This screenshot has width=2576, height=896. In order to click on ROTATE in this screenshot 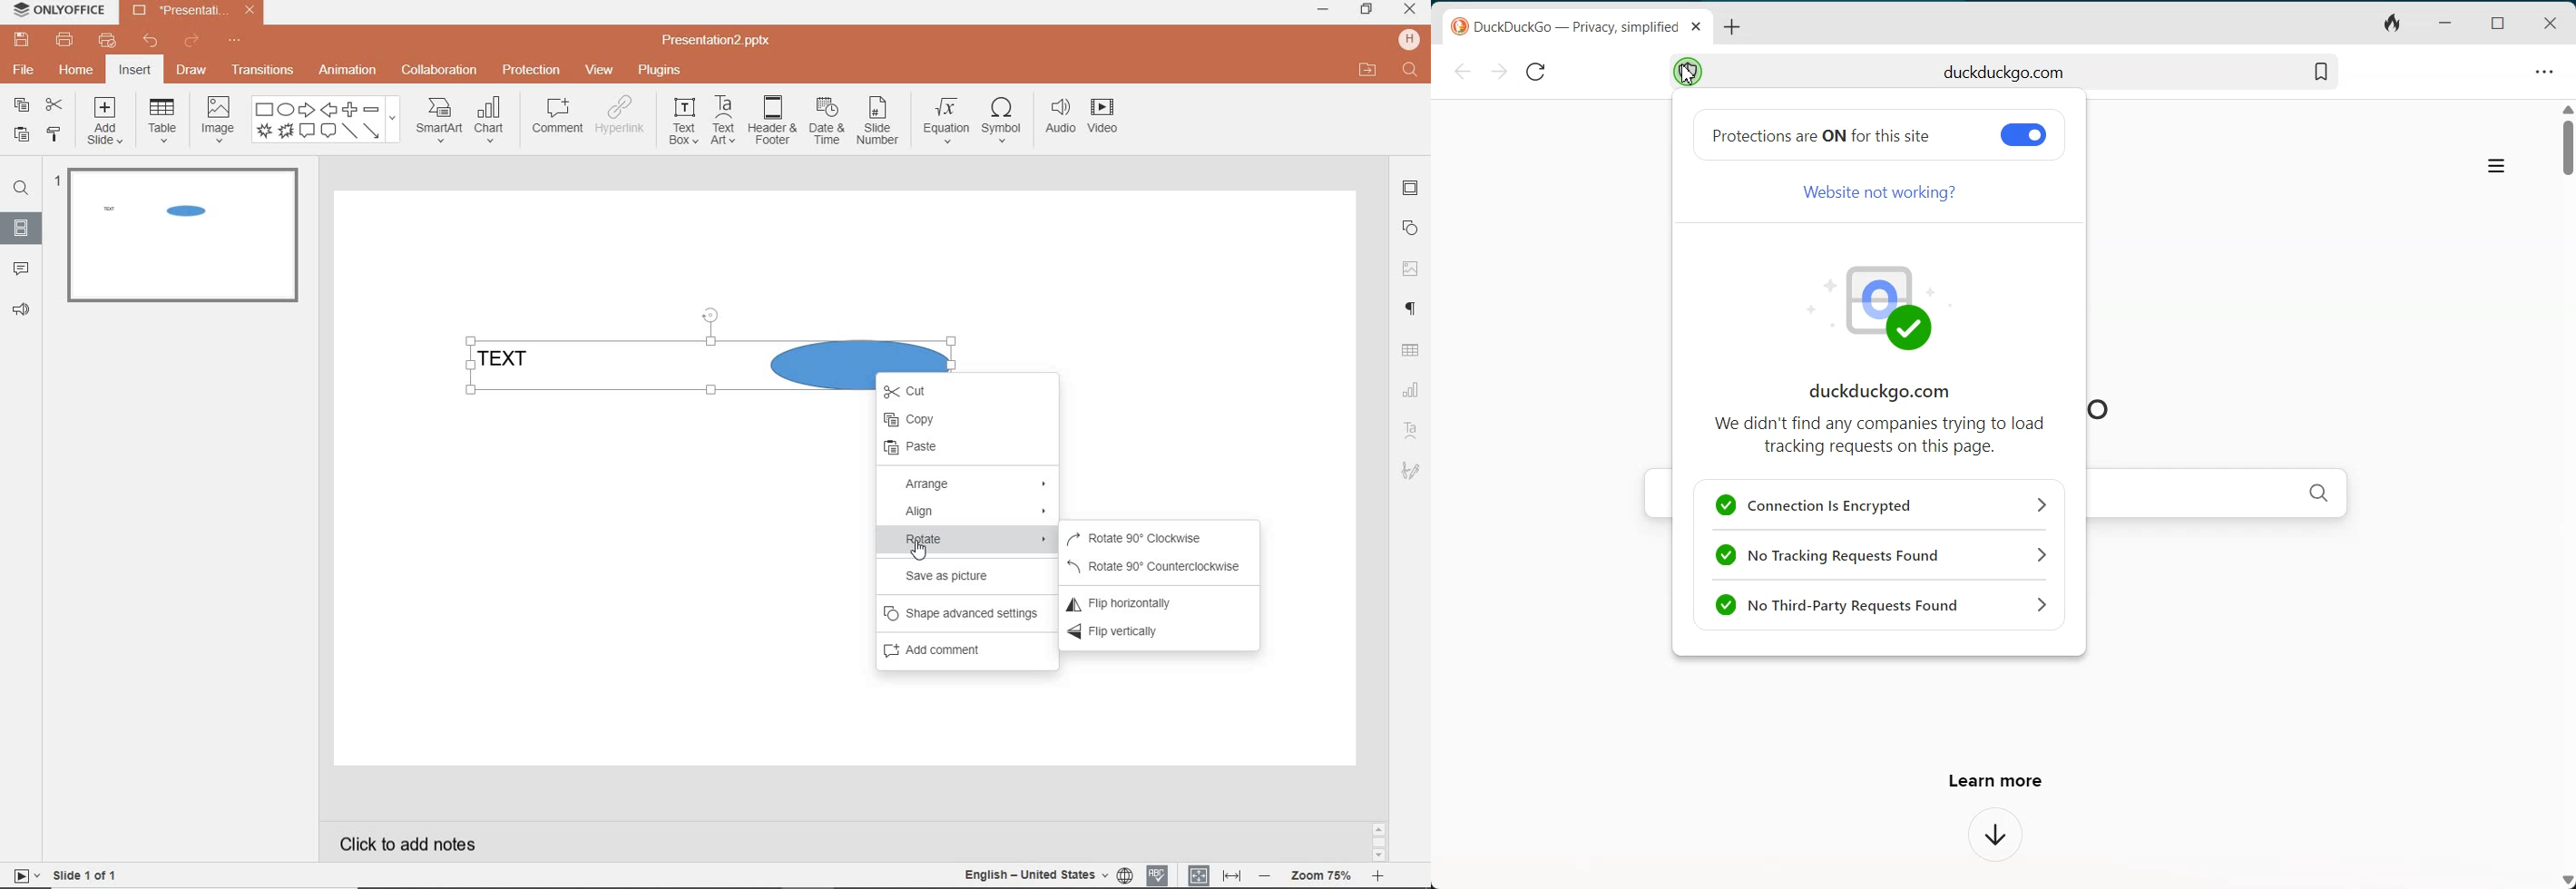, I will do `click(970, 541)`.